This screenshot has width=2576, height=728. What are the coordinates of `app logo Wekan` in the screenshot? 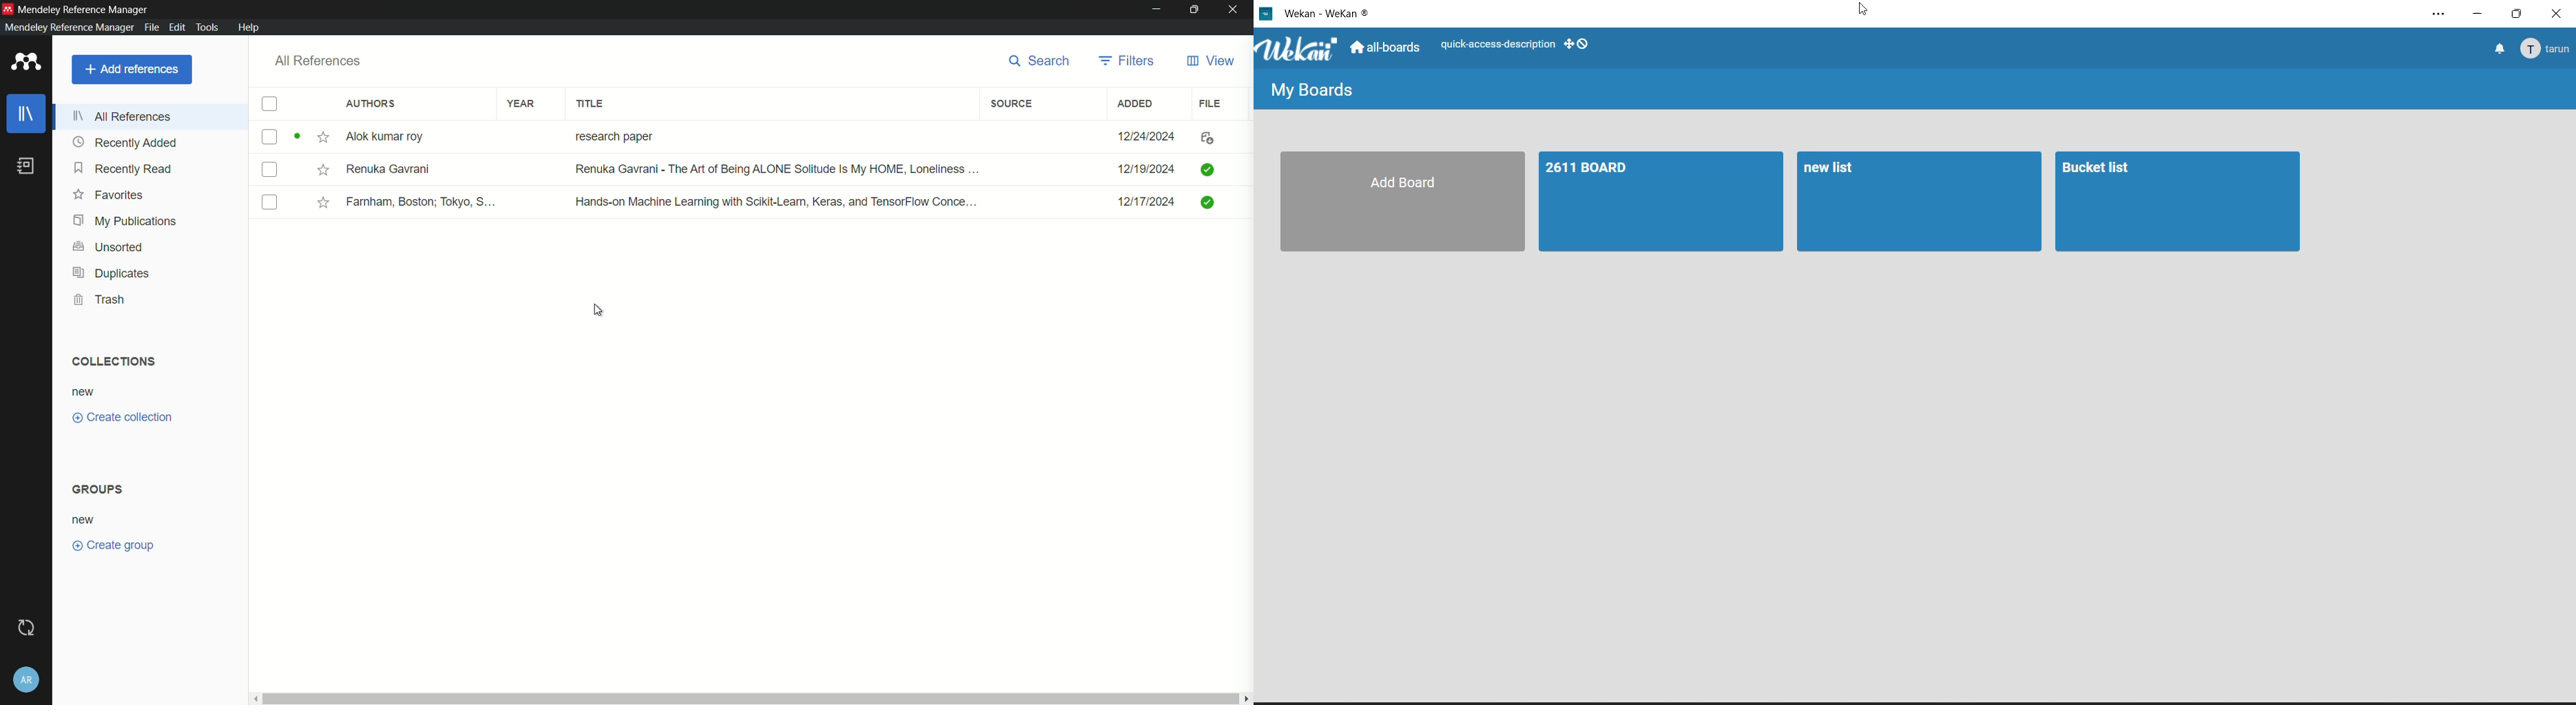 It's located at (1299, 50).